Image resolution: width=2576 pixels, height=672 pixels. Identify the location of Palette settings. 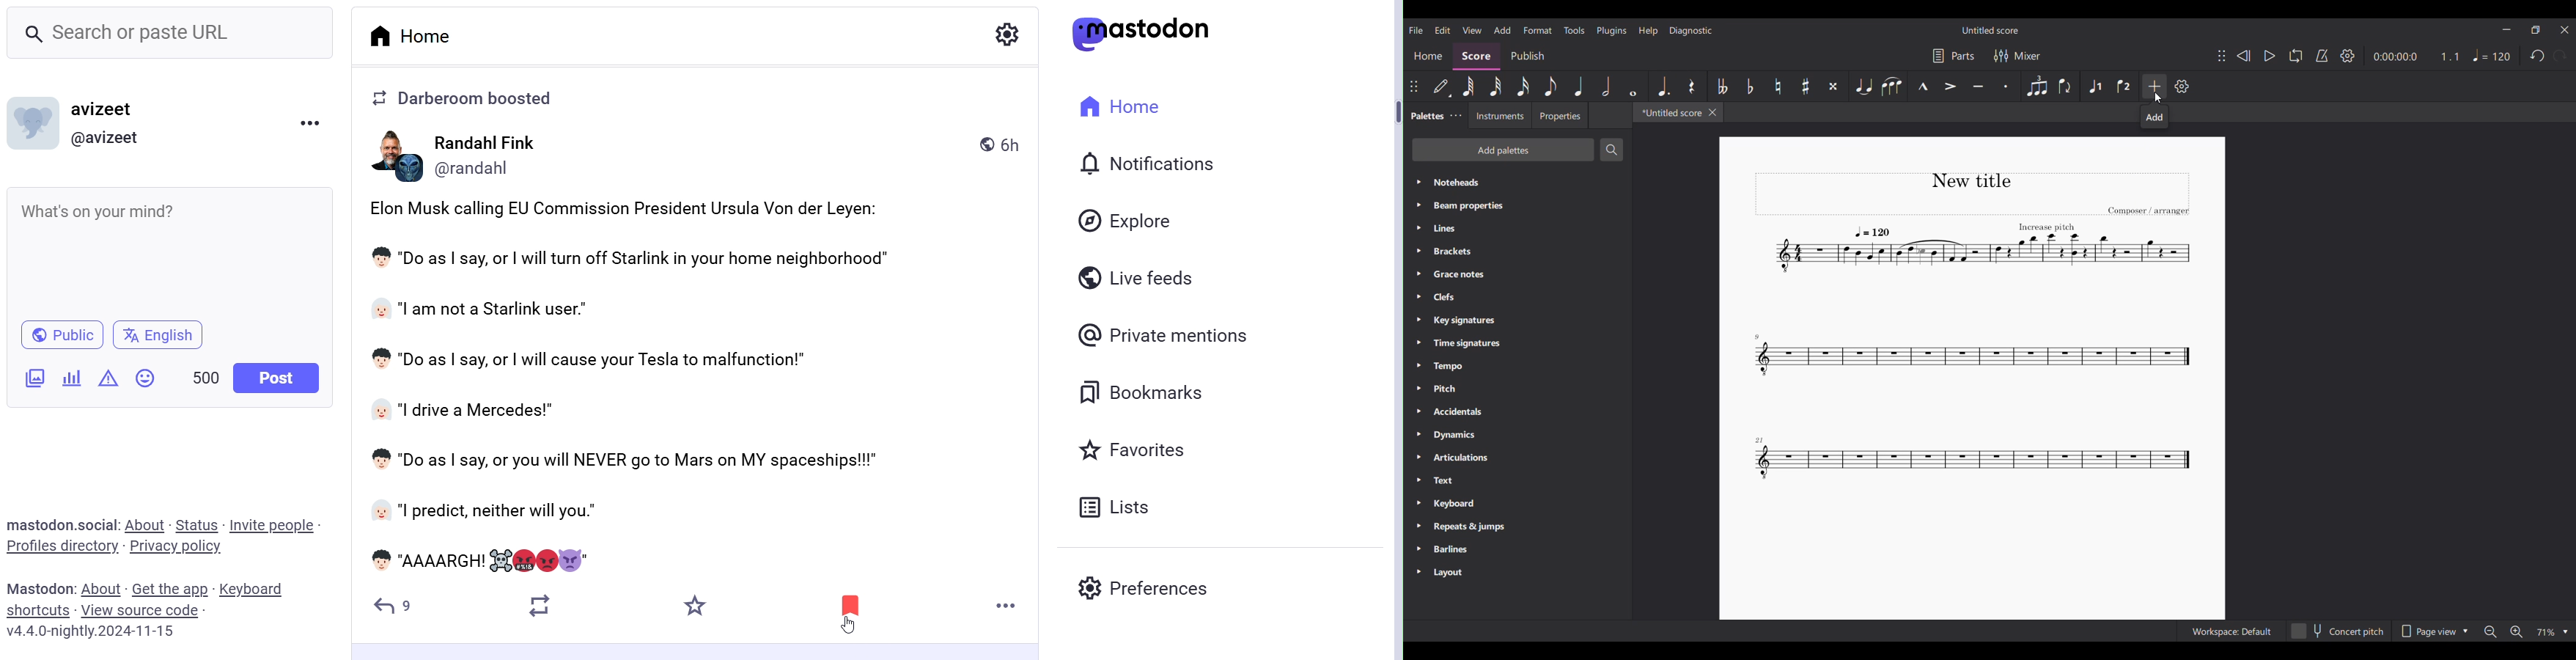
(1456, 115).